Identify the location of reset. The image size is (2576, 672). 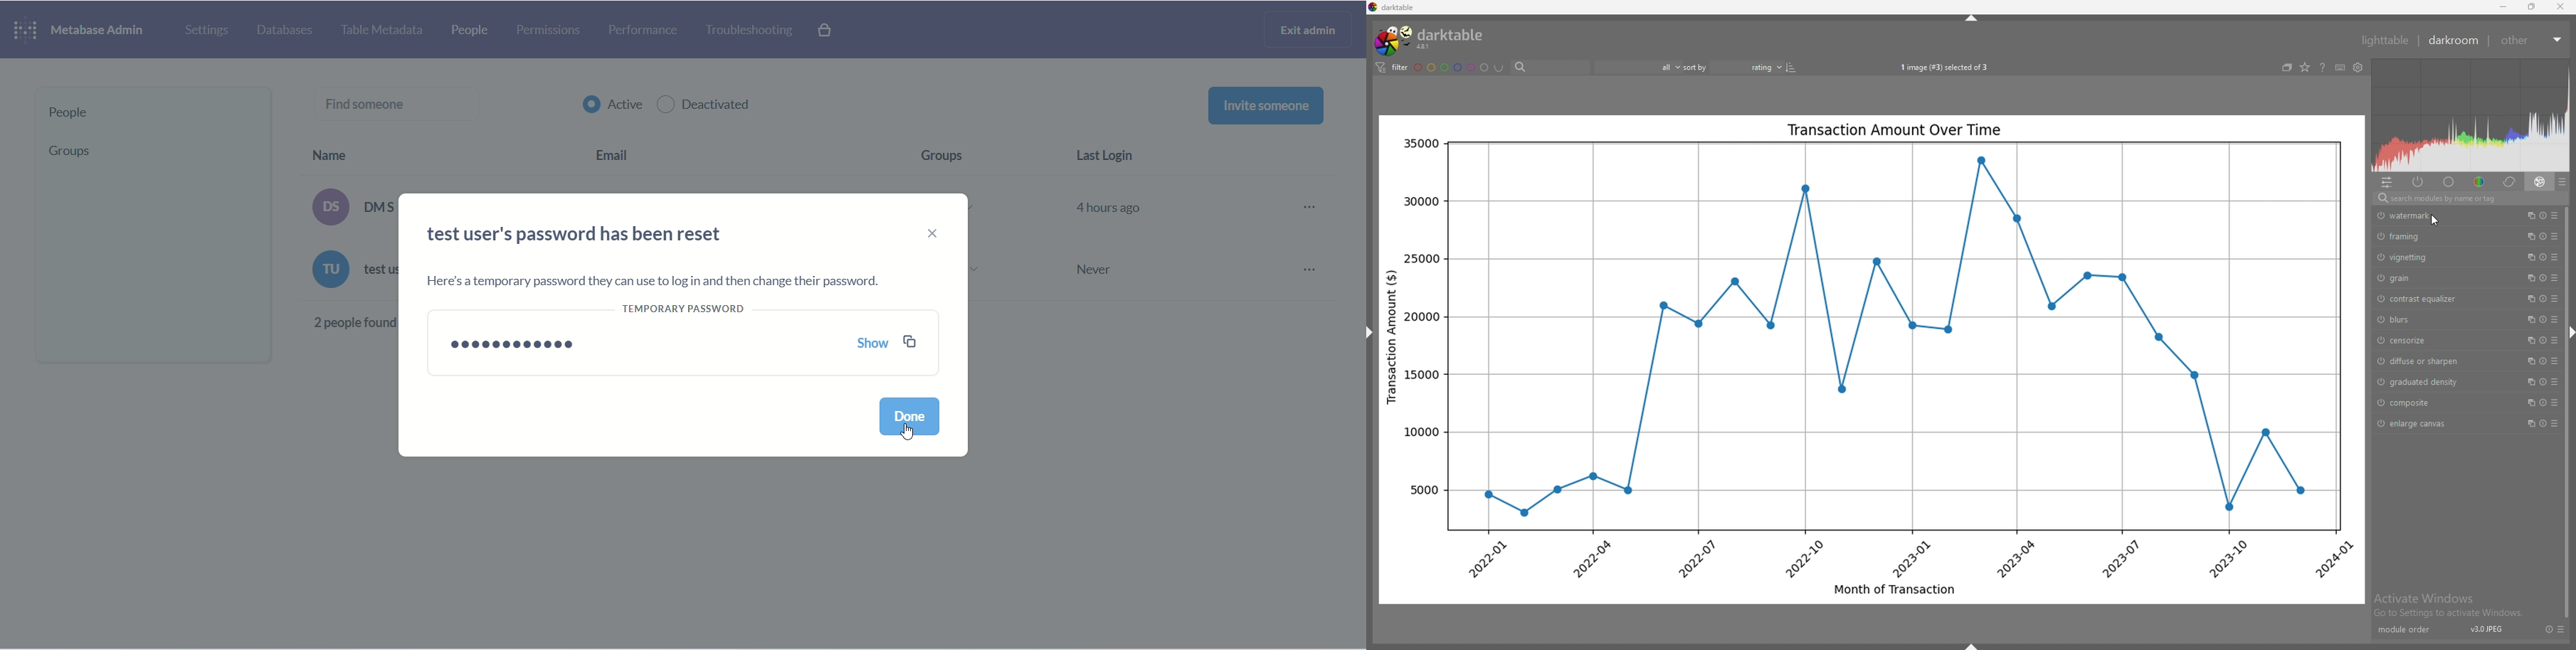
(2544, 402).